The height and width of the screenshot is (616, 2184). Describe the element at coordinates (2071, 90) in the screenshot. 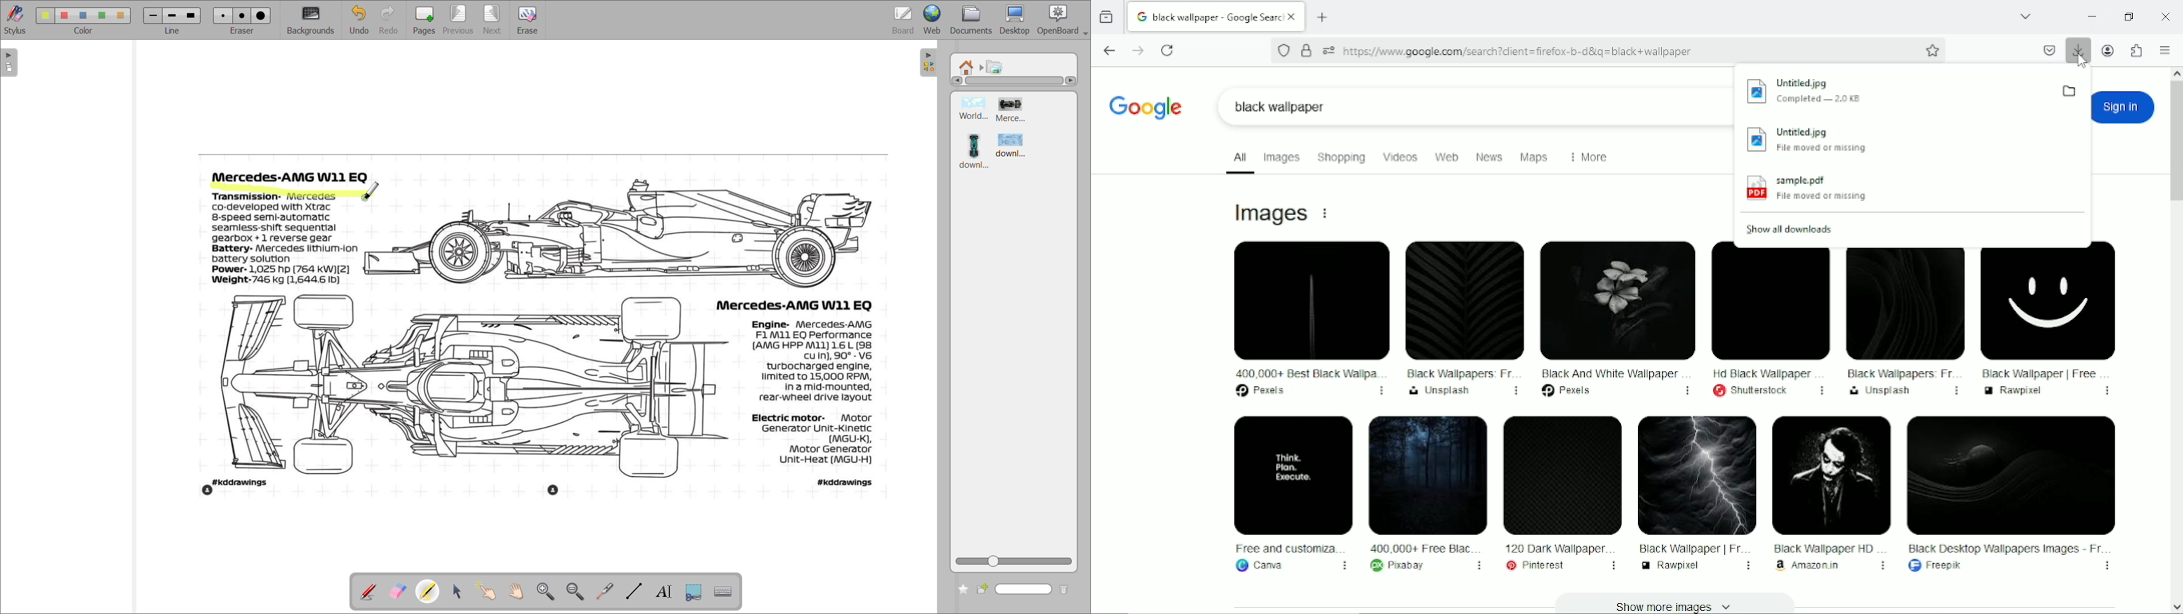

I see `Show in folder` at that location.